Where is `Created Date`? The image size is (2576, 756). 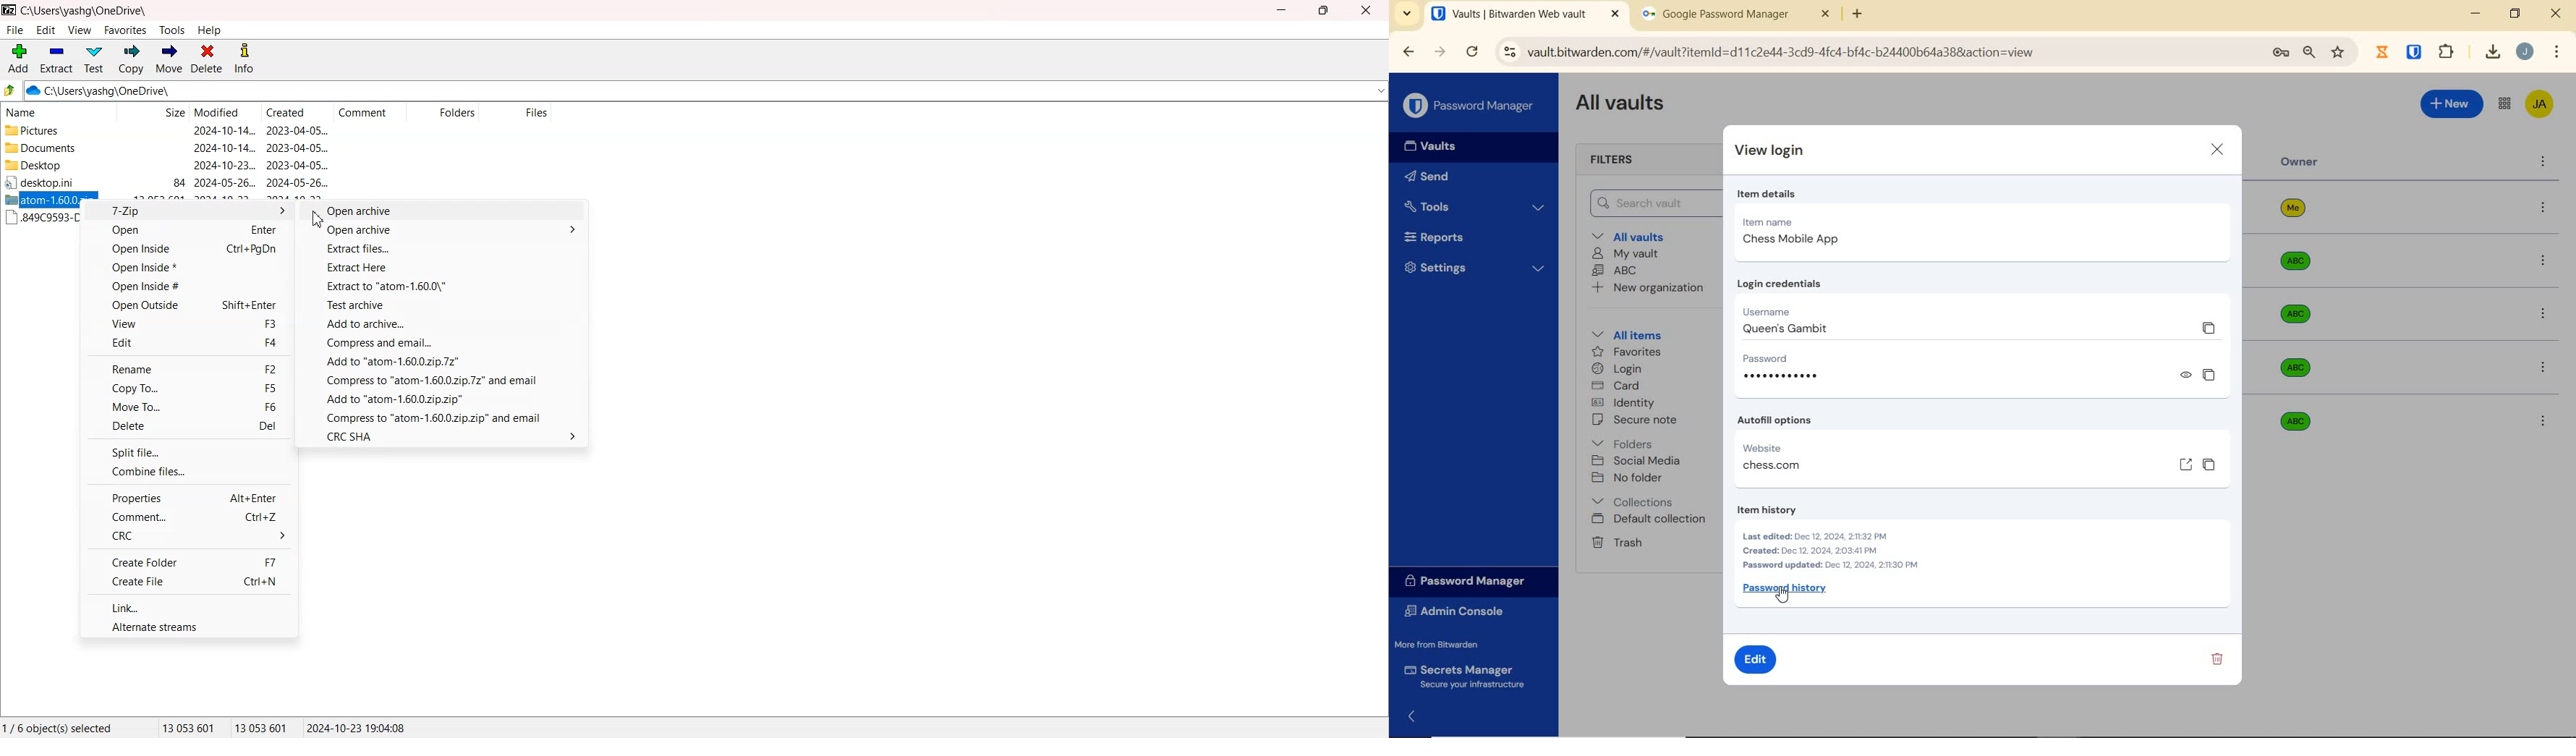 Created Date is located at coordinates (298, 113).